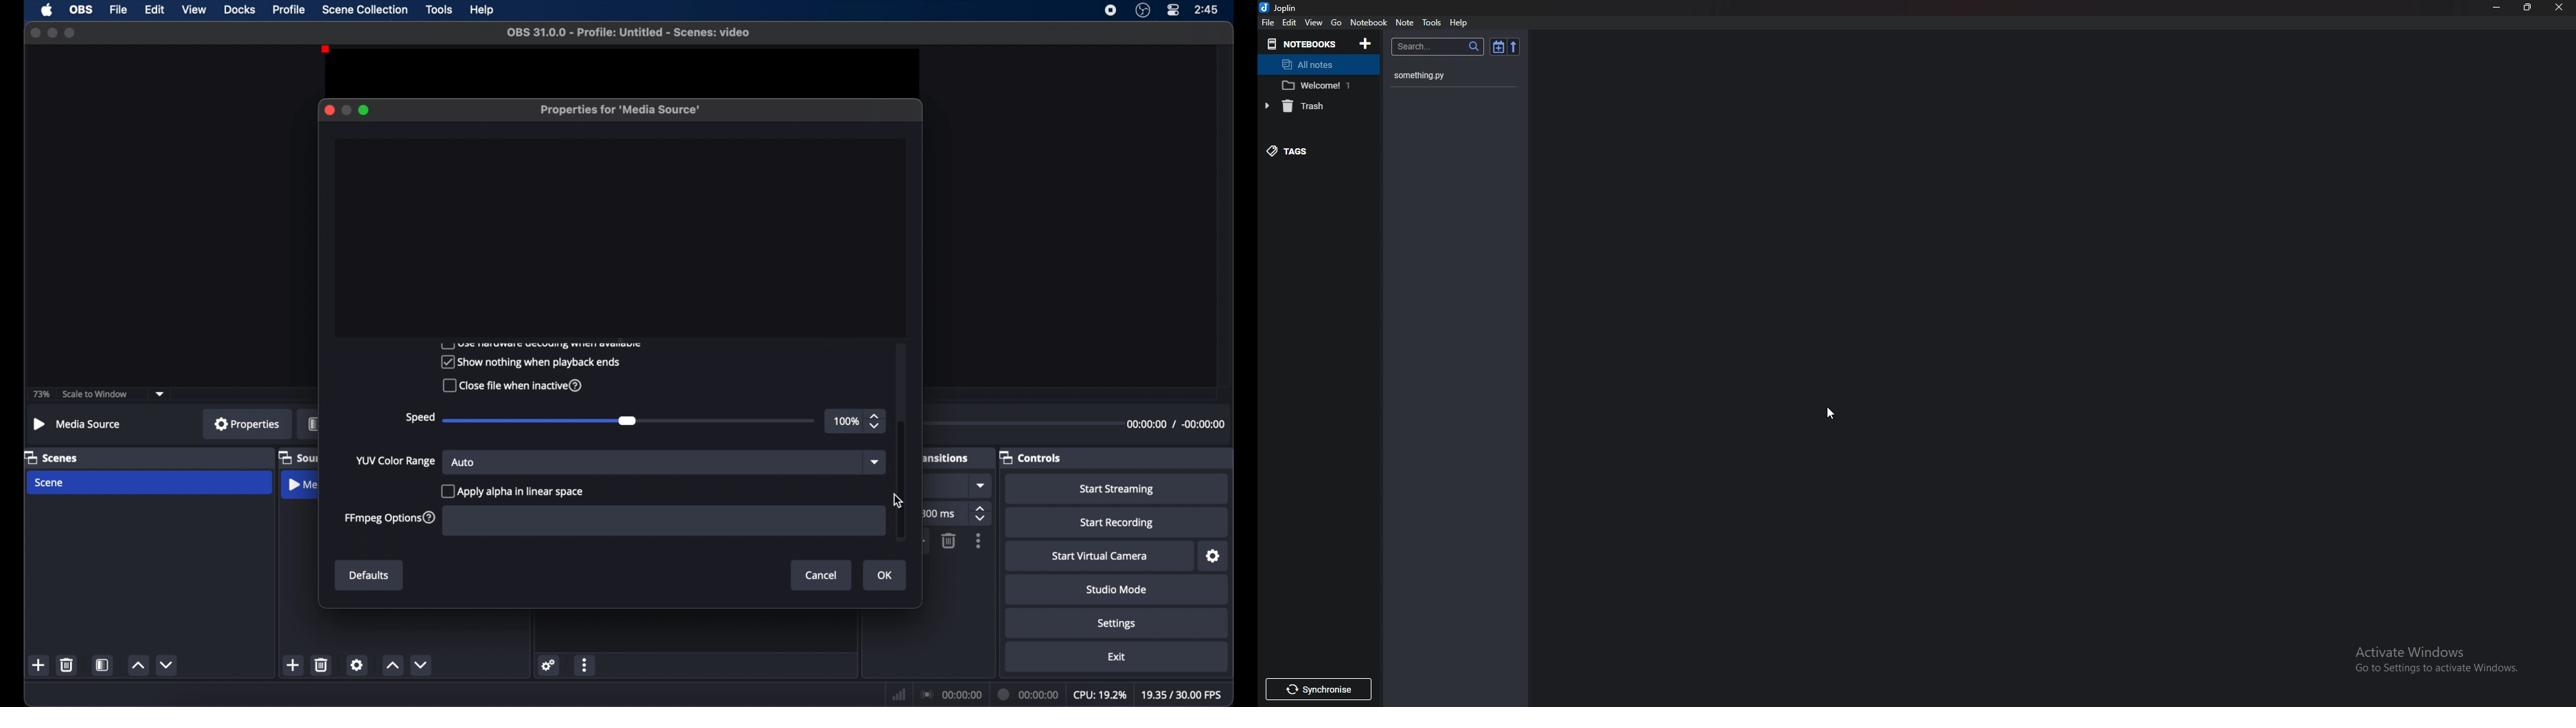 This screenshot has width=2576, height=728. Describe the element at coordinates (76, 424) in the screenshot. I see `media source` at that location.